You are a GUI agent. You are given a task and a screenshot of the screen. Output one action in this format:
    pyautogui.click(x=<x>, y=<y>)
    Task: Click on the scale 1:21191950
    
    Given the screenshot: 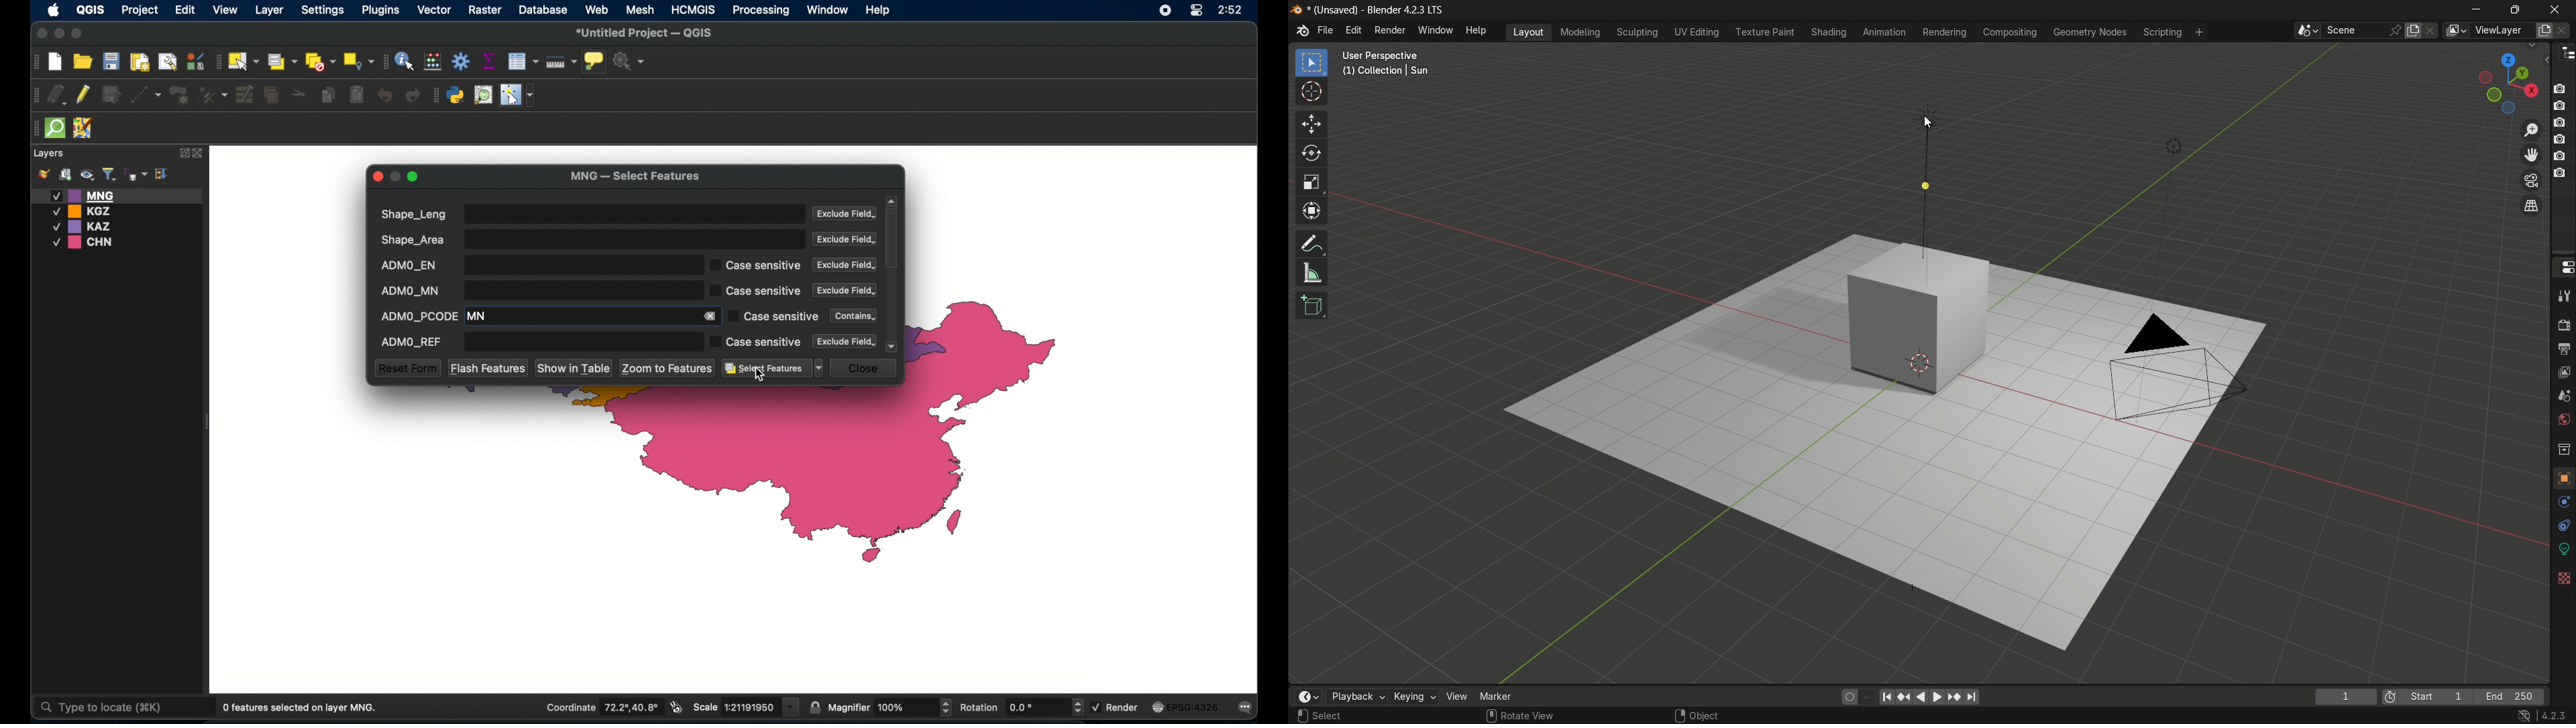 What is the action you would take?
    pyautogui.click(x=747, y=707)
    